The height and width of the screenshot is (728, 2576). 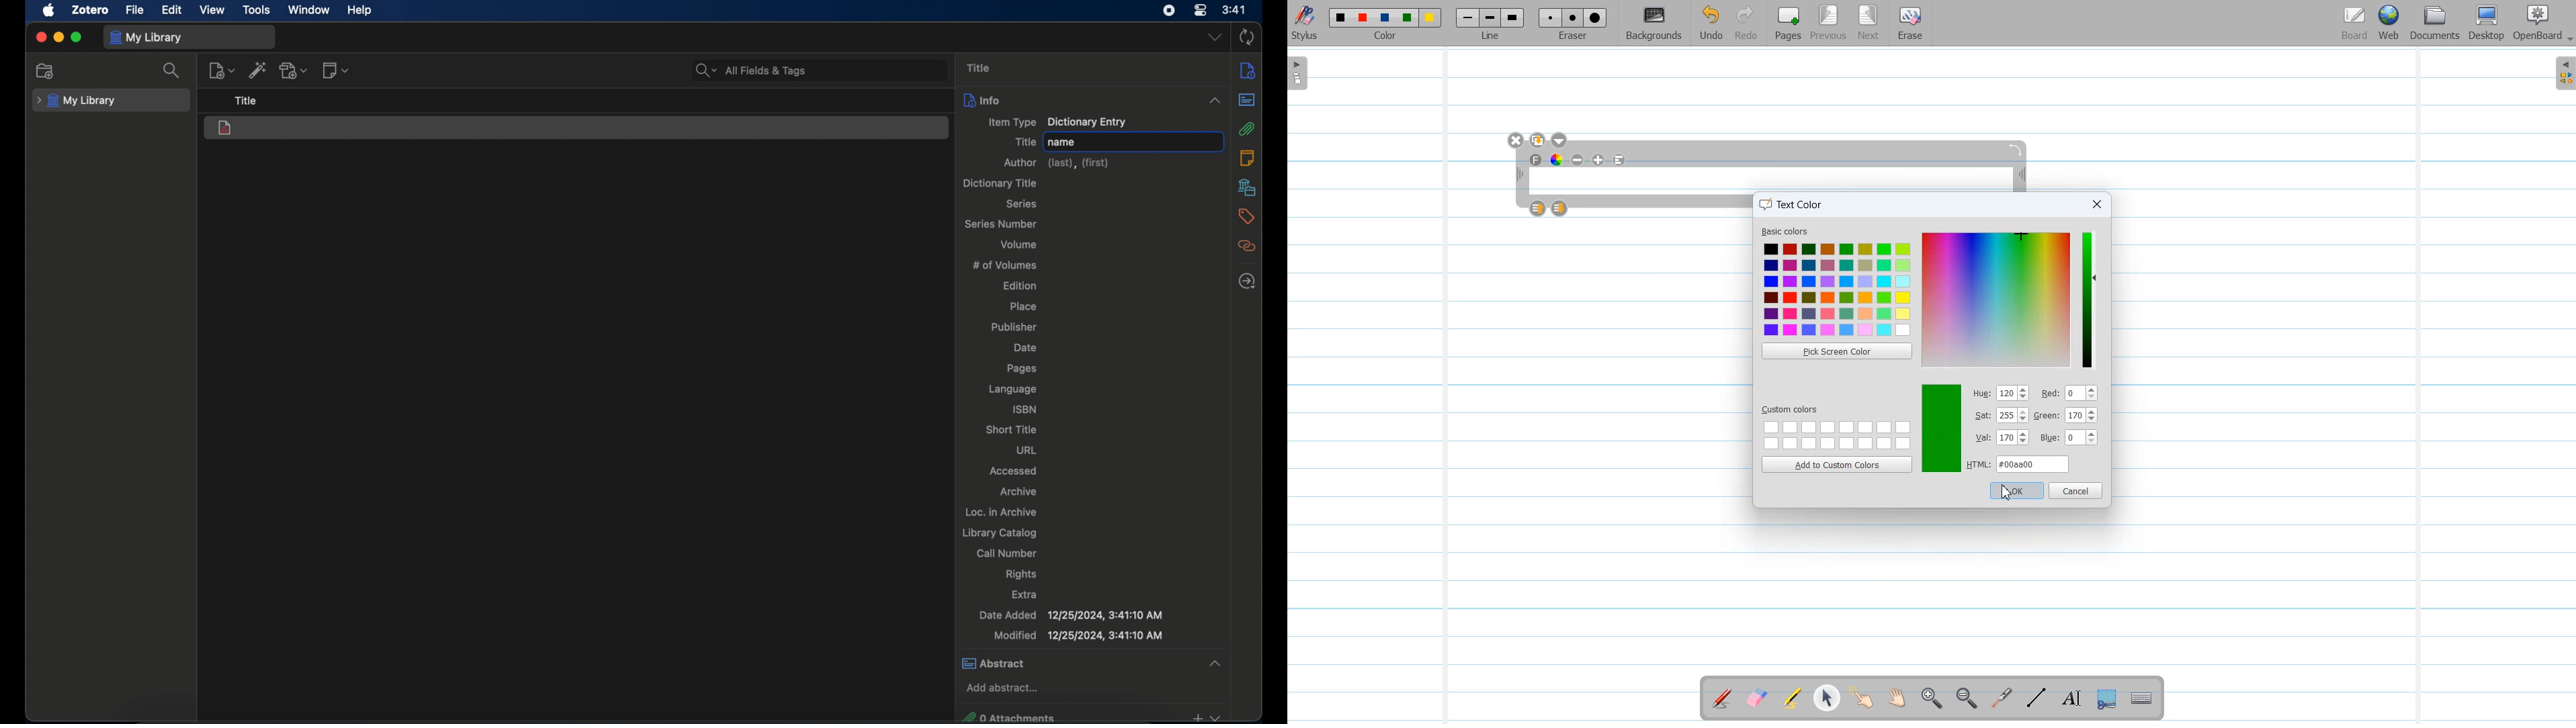 What do you see at coordinates (1078, 636) in the screenshot?
I see `modified` at bounding box center [1078, 636].